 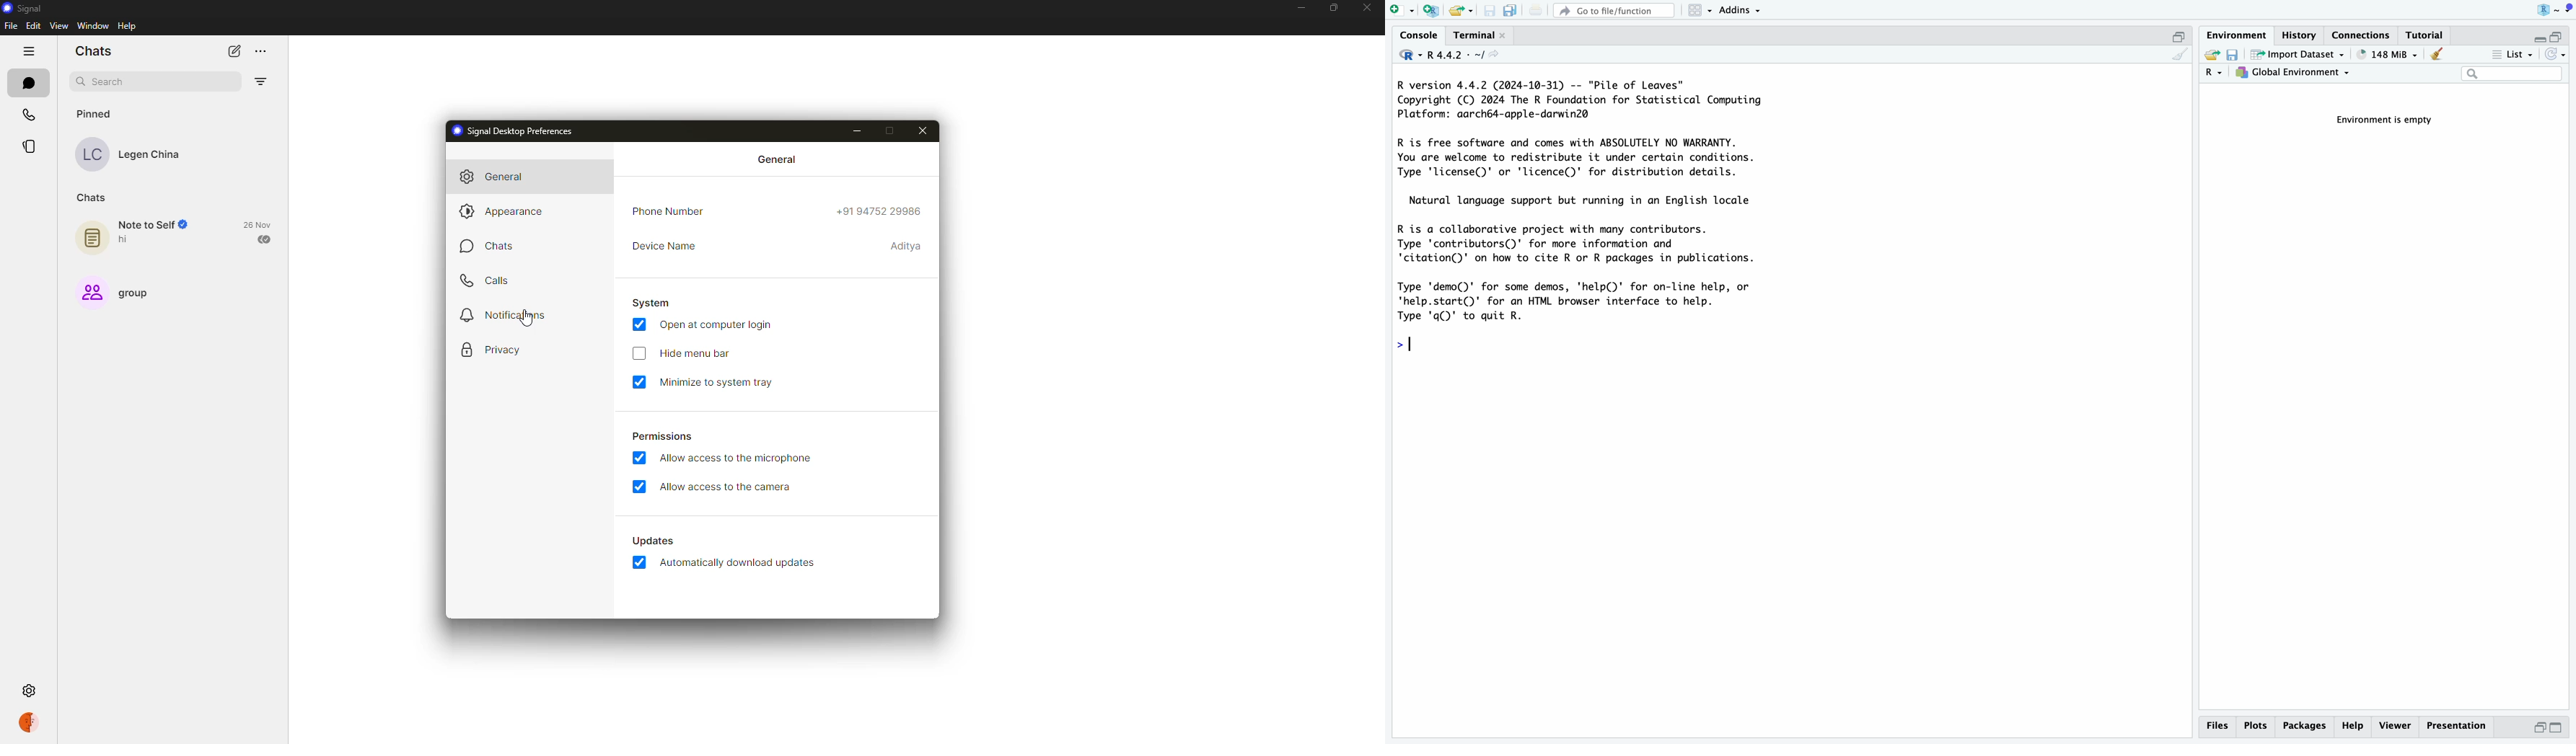 I want to click on enabled, so click(x=641, y=384).